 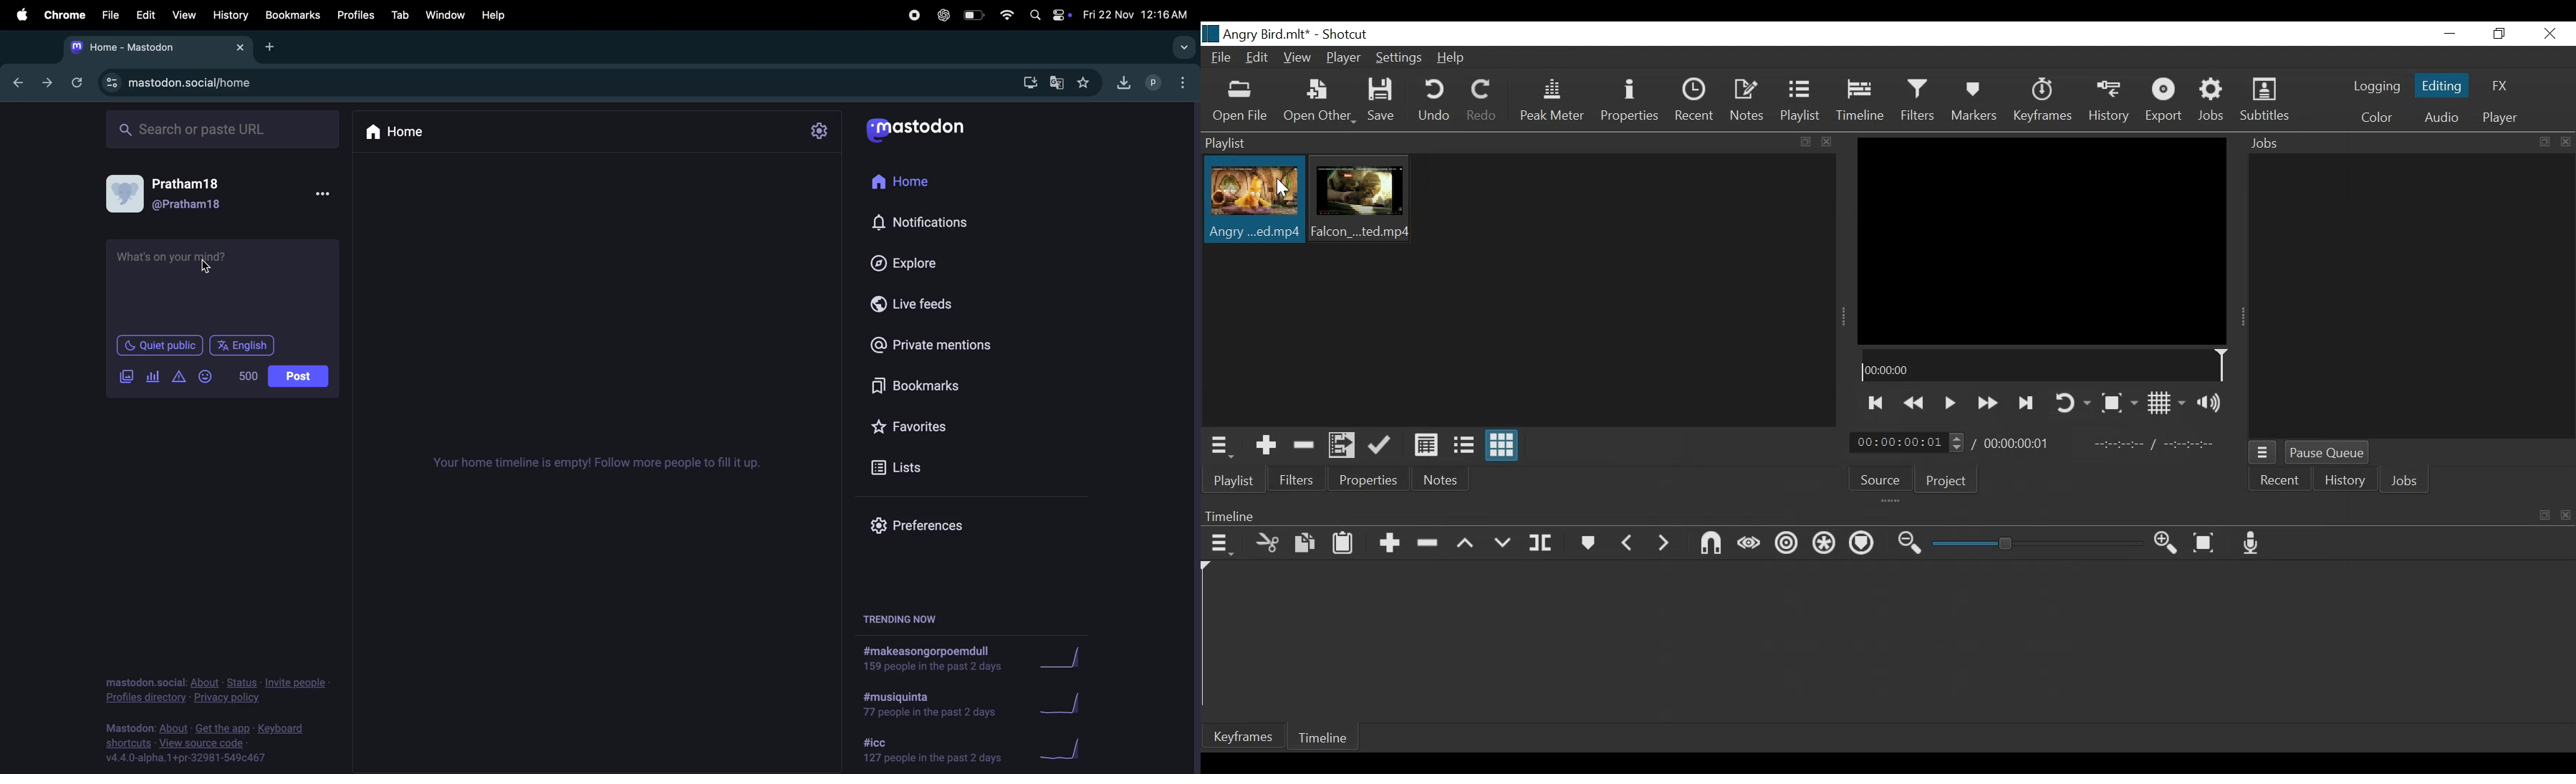 I want to click on Ripple all tracks, so click(x=1822, y=543).